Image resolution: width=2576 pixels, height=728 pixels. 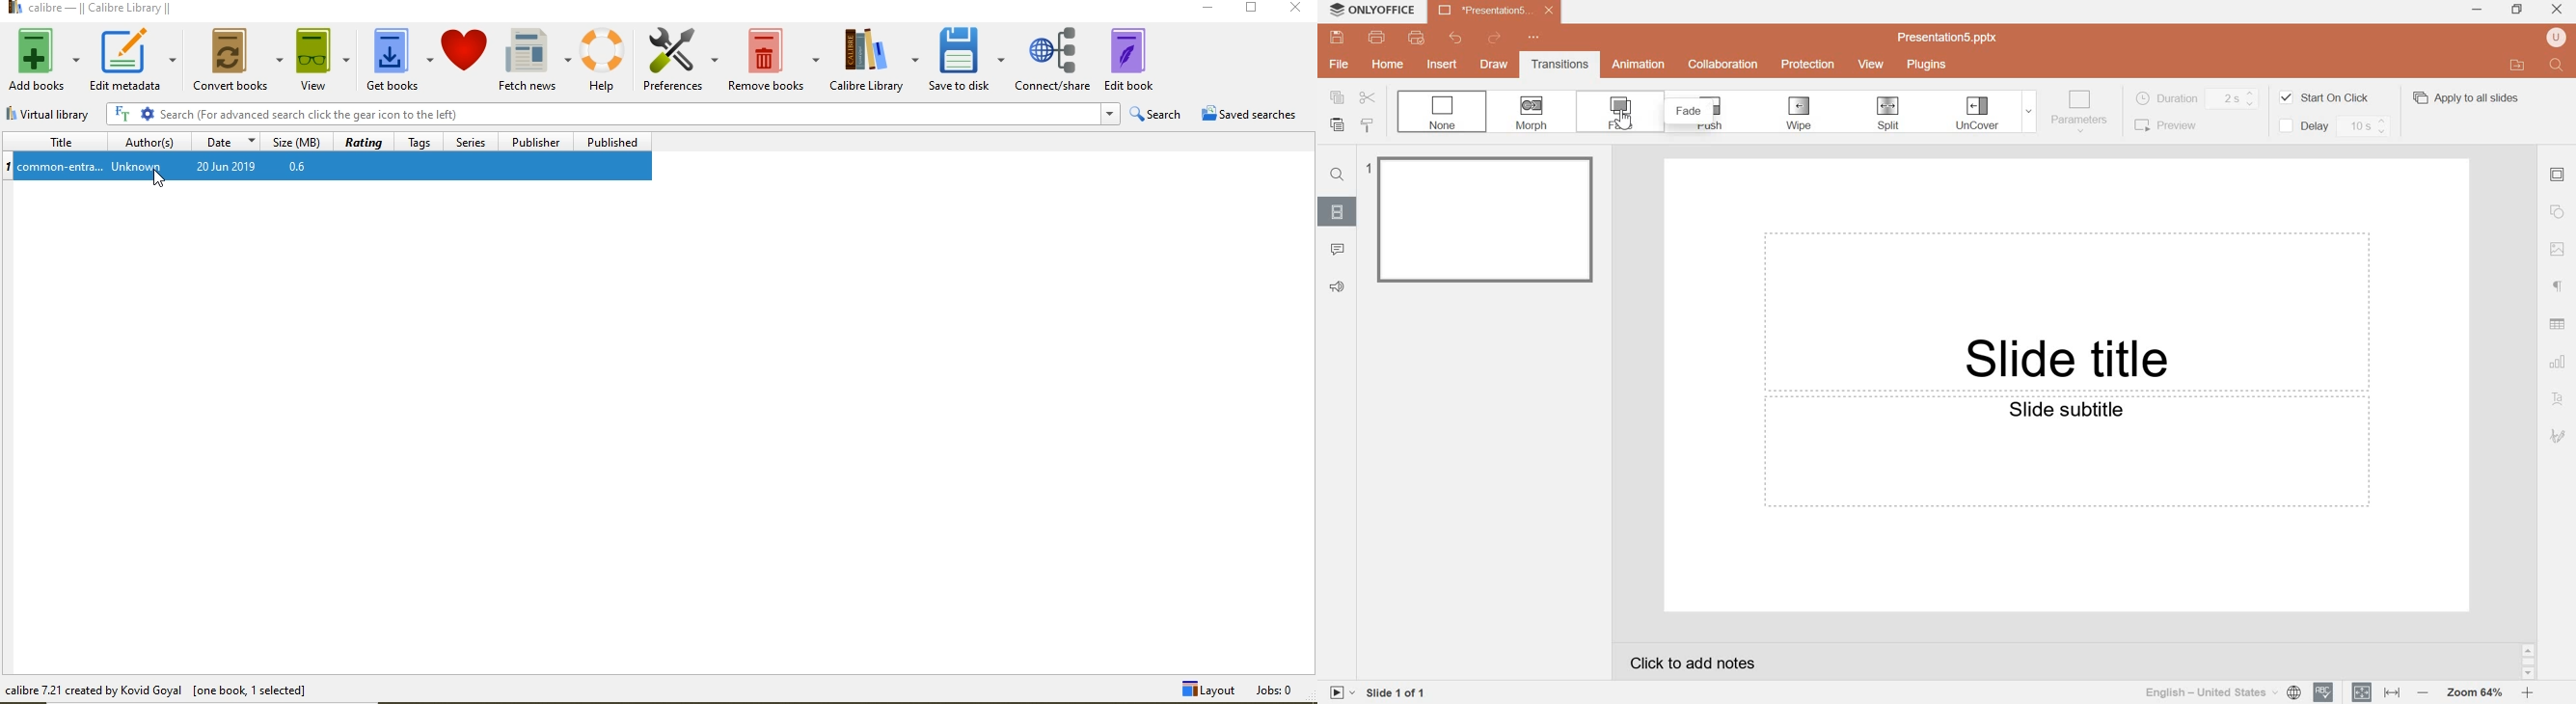 What do you see at coordinates (239, 59) in the screenshot?
I see `covert books` at bounding box center [239, 59].